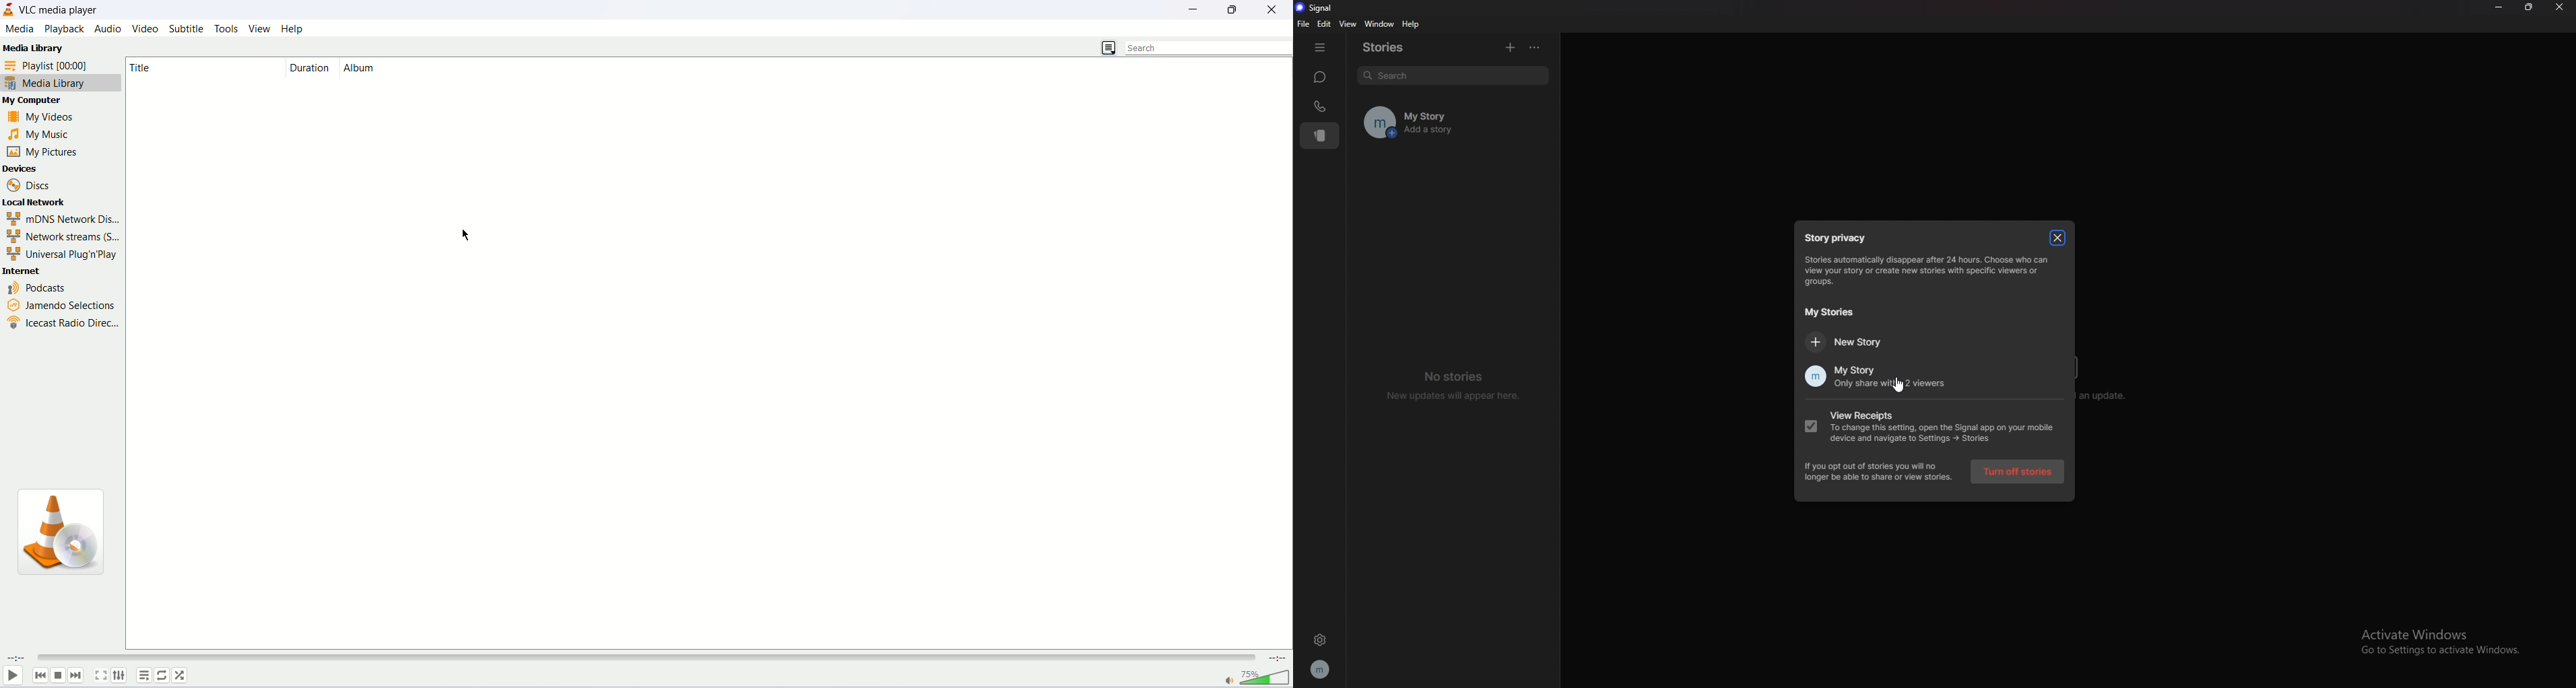  Describe the element at coordinates (1320, 77) in the screenshot. I see `chats` at that location.